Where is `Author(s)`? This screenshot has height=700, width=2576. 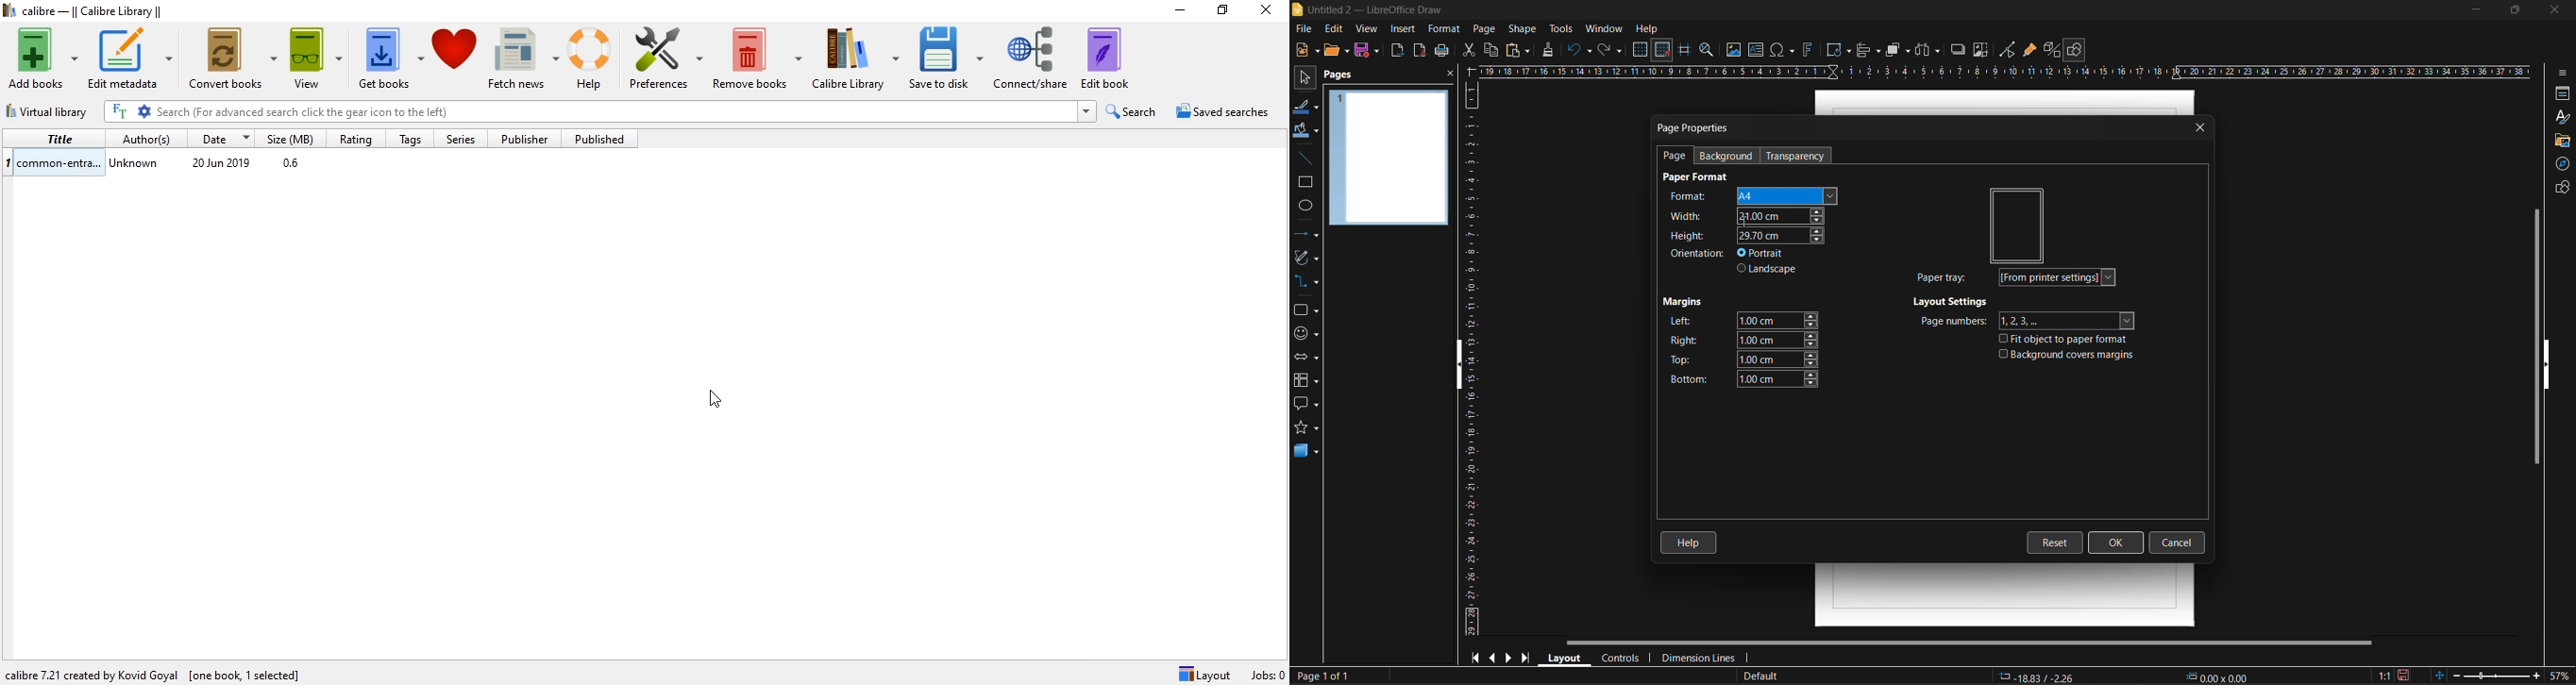 Author(s) is located at coordinates (147, 137).